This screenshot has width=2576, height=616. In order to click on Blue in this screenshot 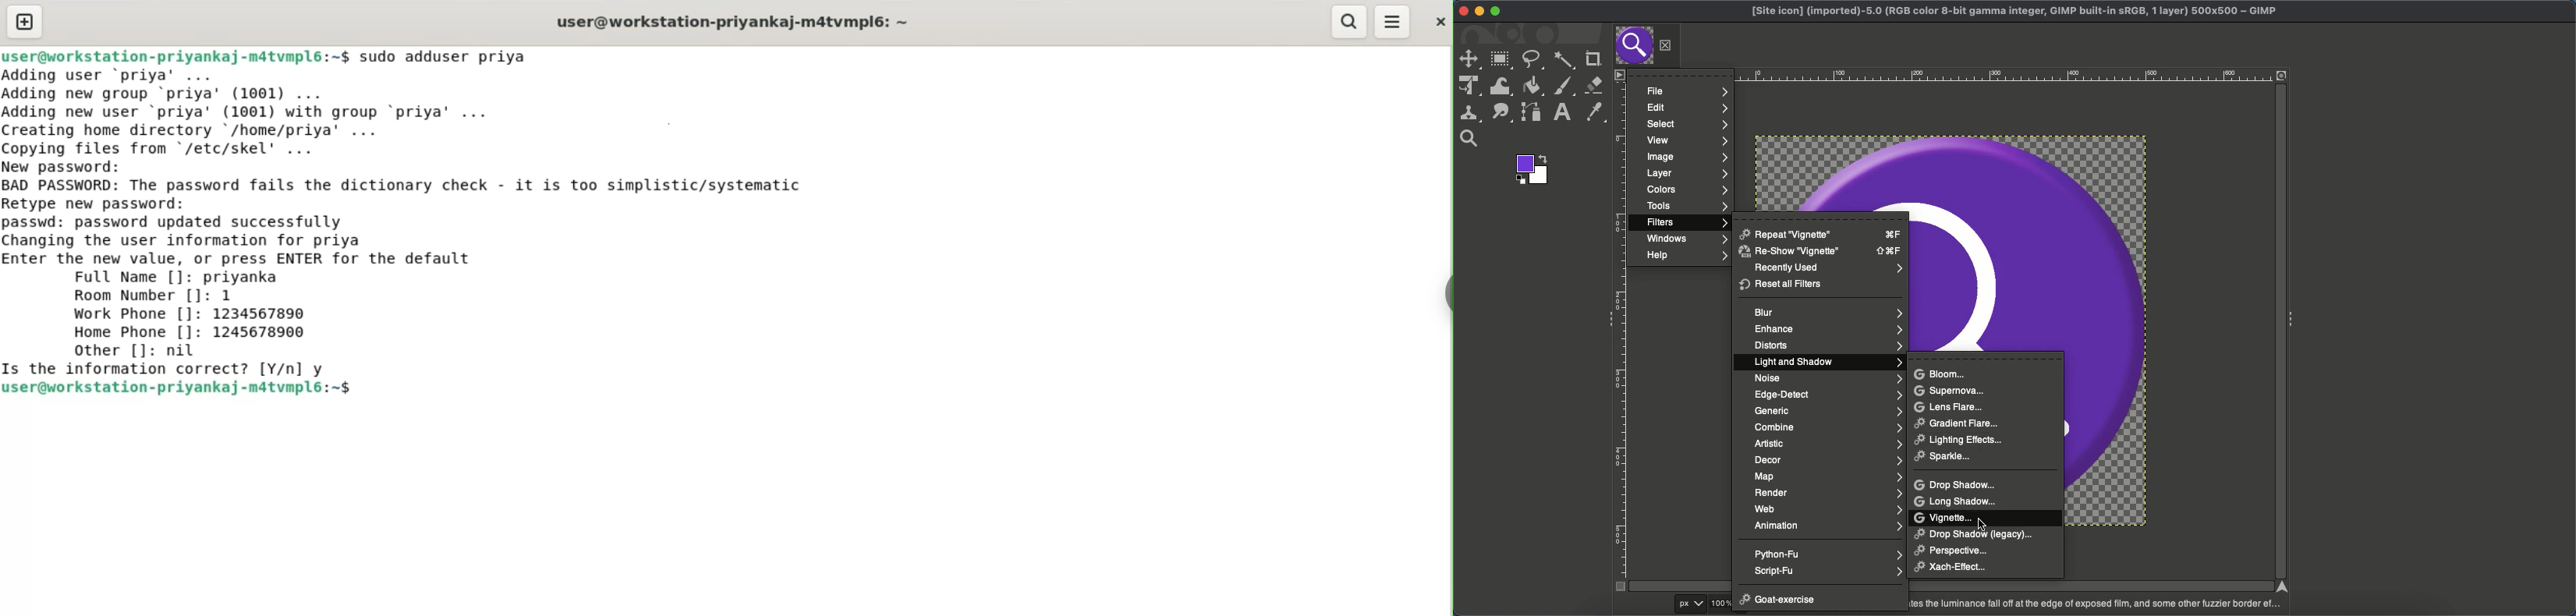, I will do `click(1829, 312)`.